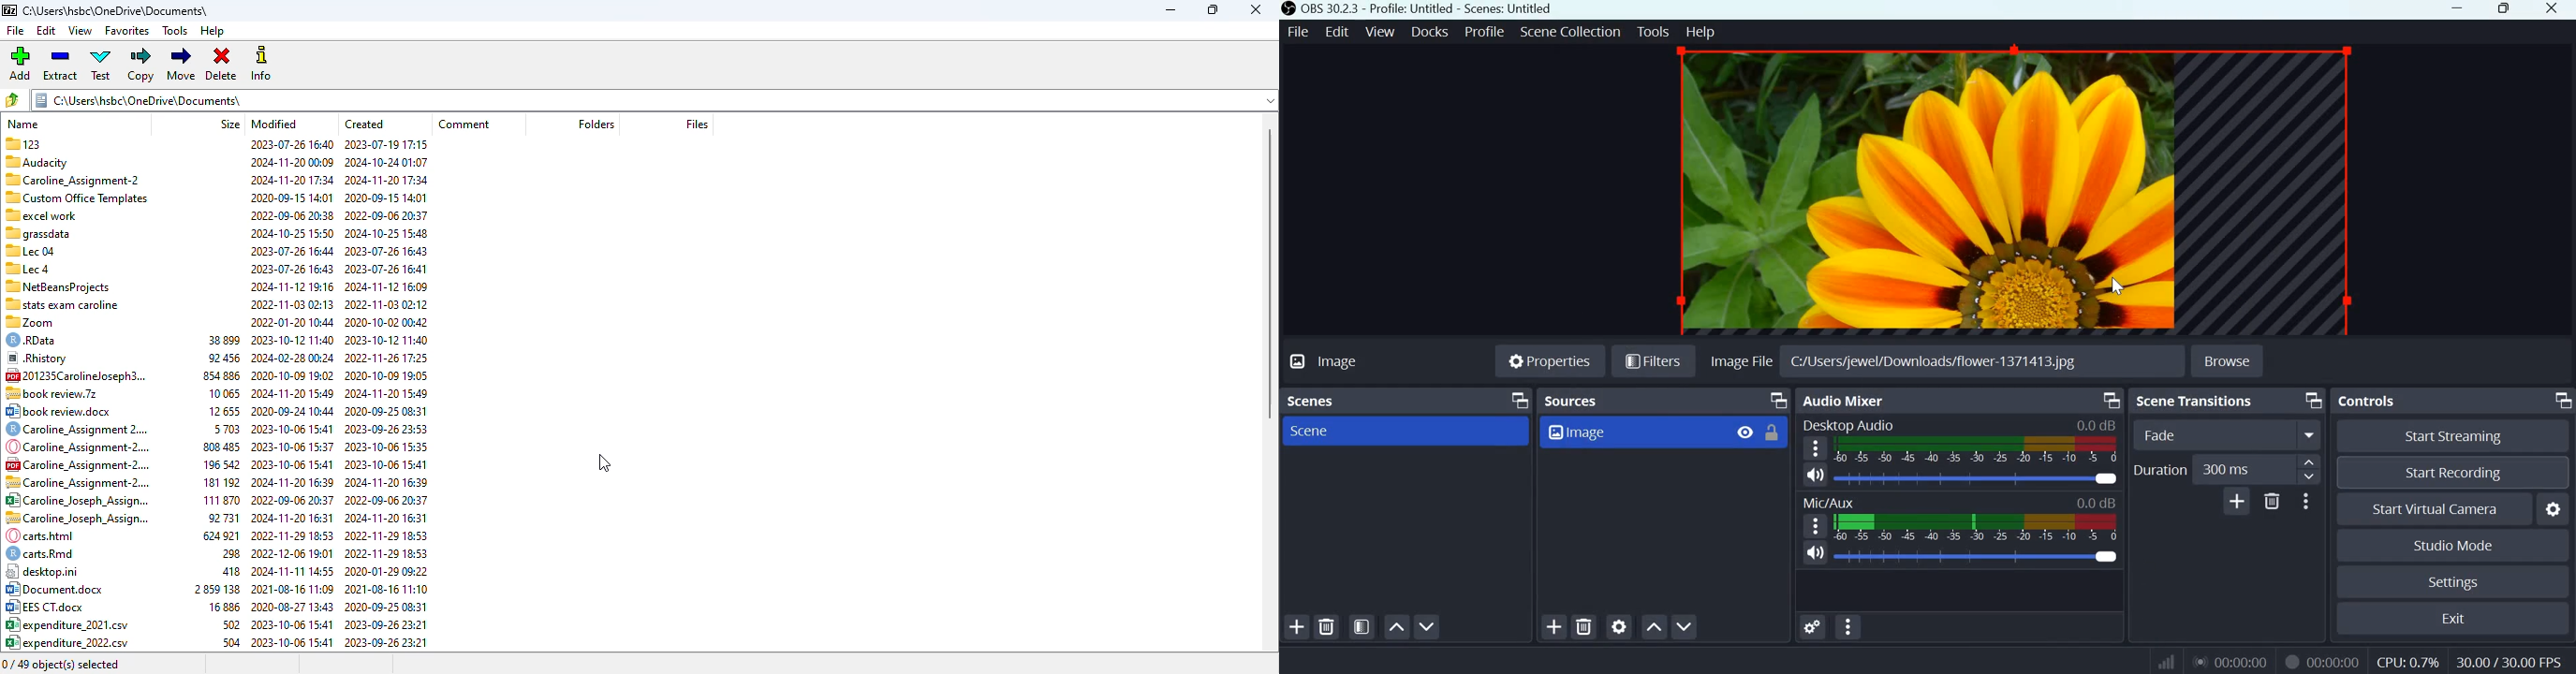 The height and width of the screenshot is (700, 2576). I want to click on Recording Status Icon, so click(2292, 661).